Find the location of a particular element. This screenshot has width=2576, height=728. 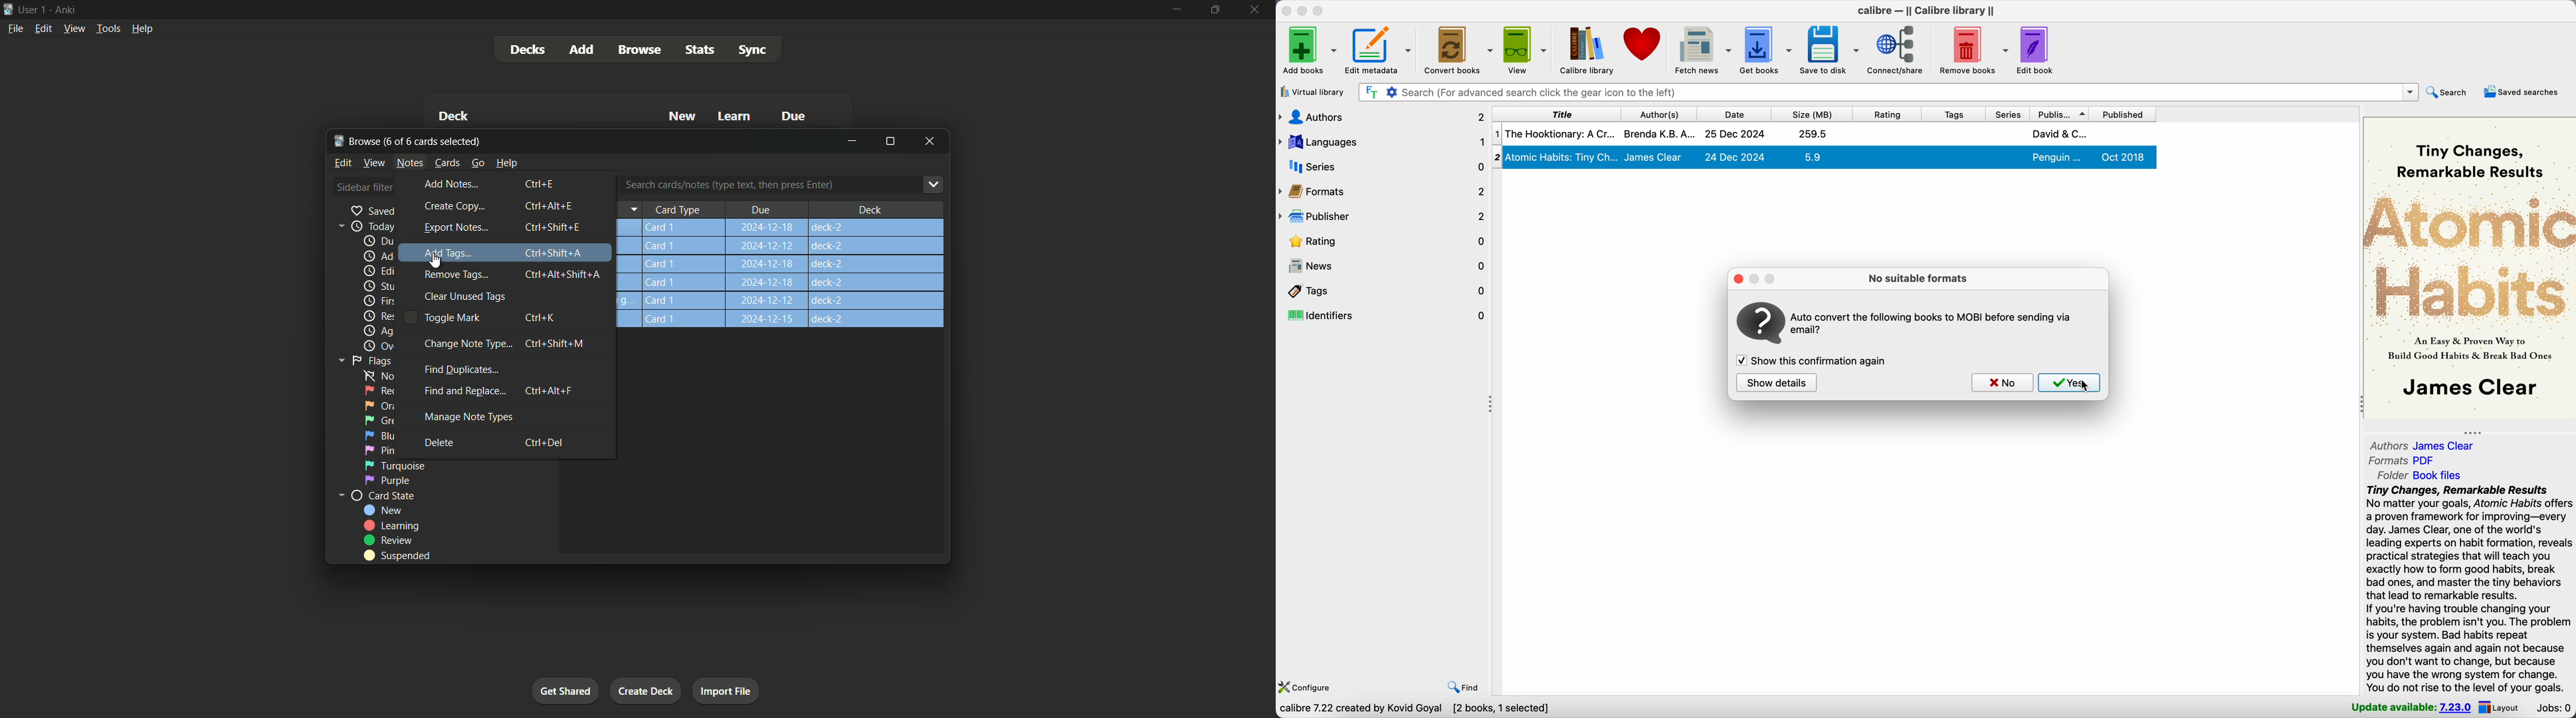

oo Tiny Changes, ’
Remarkable Results
R # RP or
2 : 5 “An a & Proven Way to Sn
Build Good Habits & Break Bad Ones
| James Clear is located at coordinates (2467, 269).